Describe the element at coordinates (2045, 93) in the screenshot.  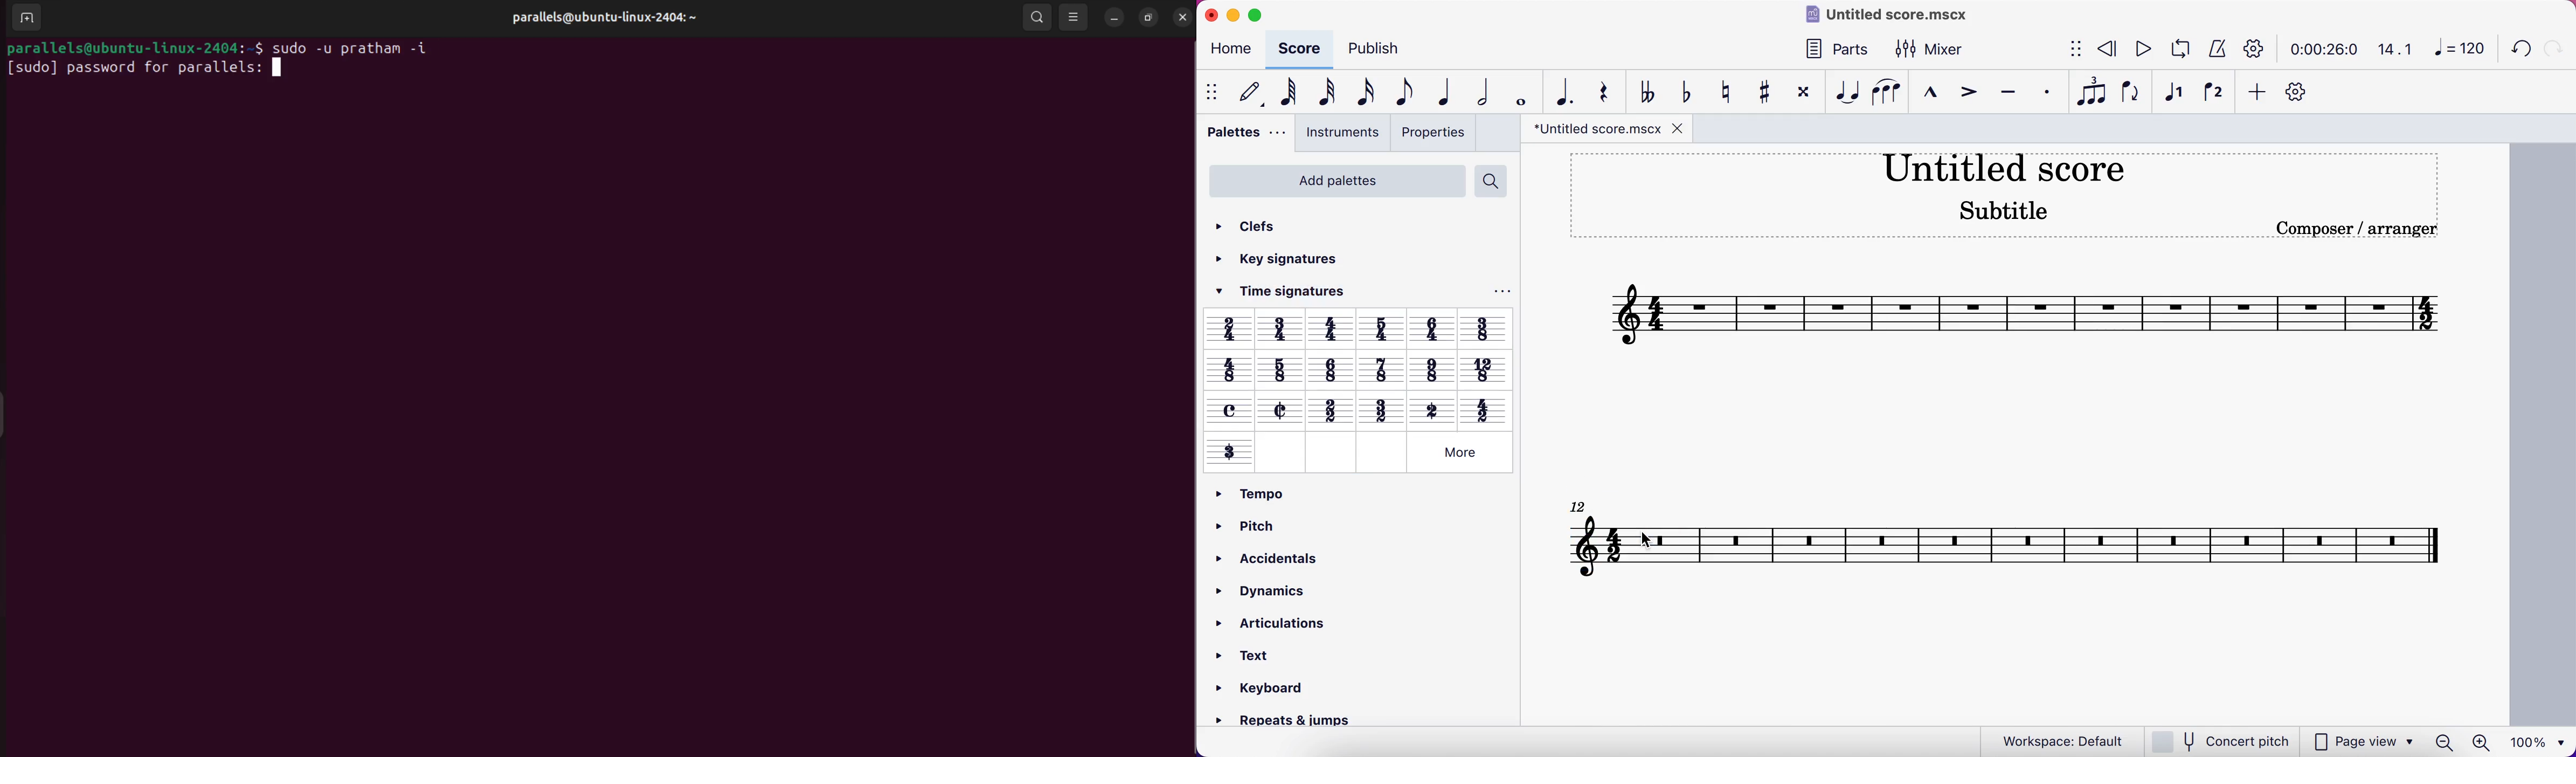
I see `staccato` at that location.